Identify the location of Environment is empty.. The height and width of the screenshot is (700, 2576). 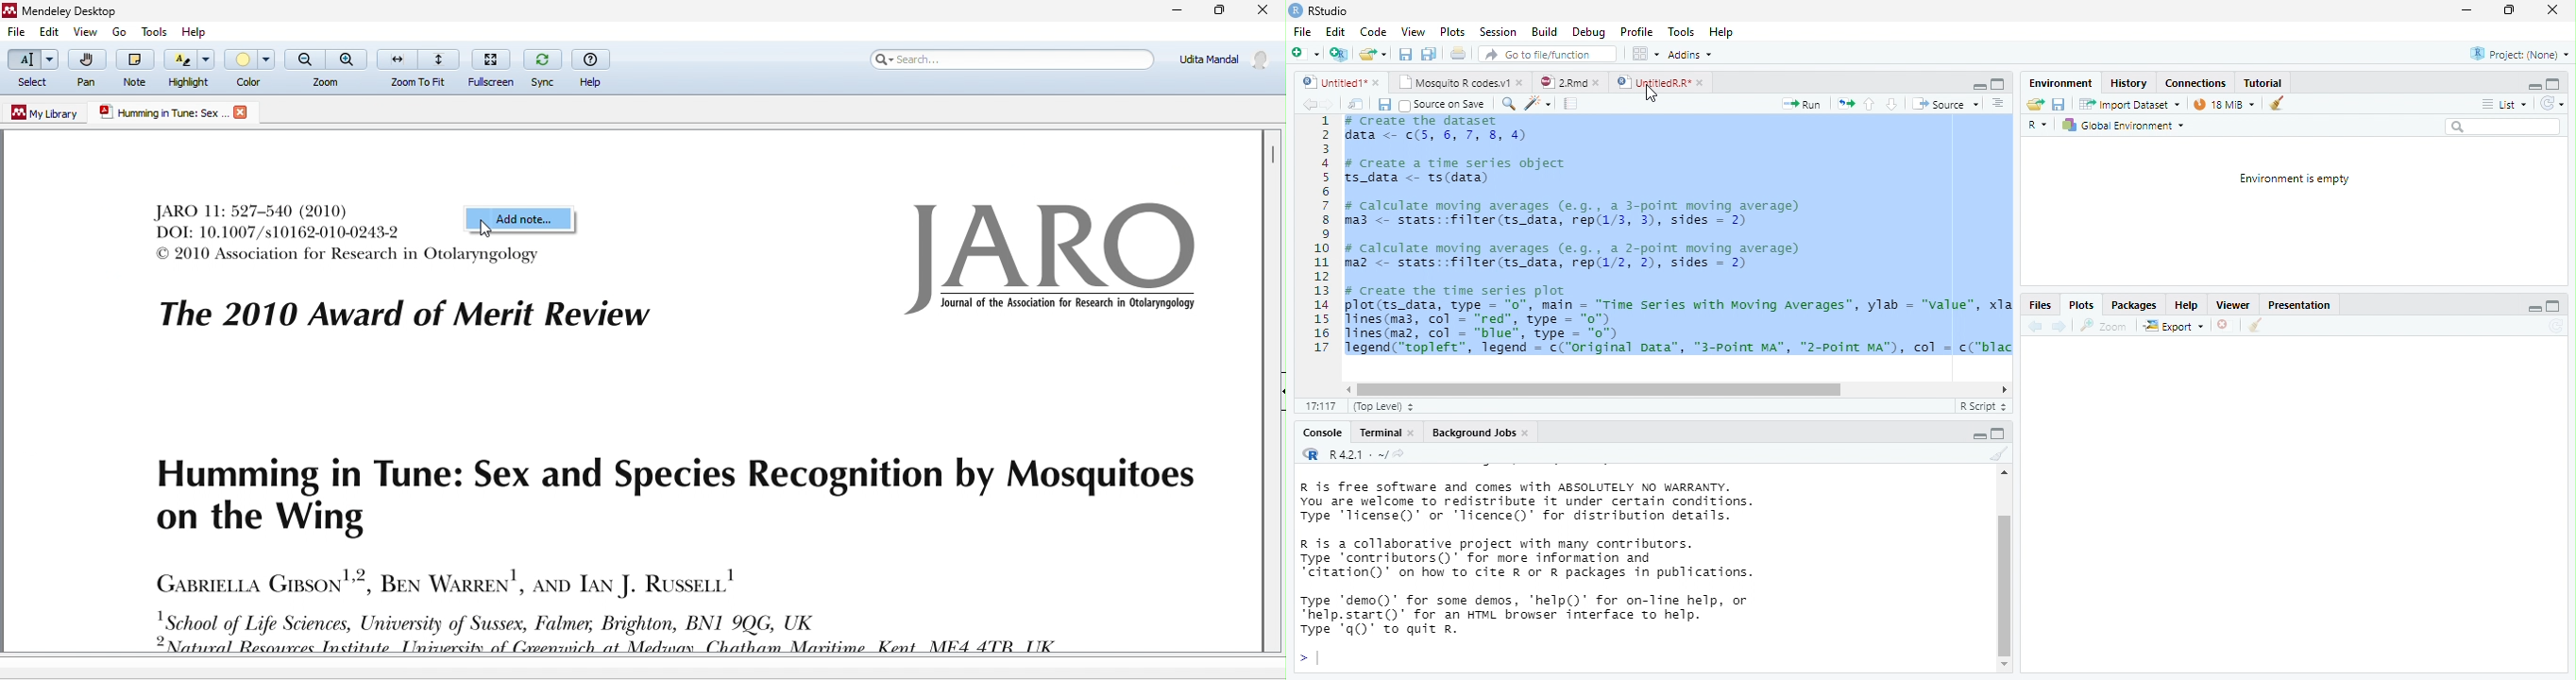
(2294, 179).